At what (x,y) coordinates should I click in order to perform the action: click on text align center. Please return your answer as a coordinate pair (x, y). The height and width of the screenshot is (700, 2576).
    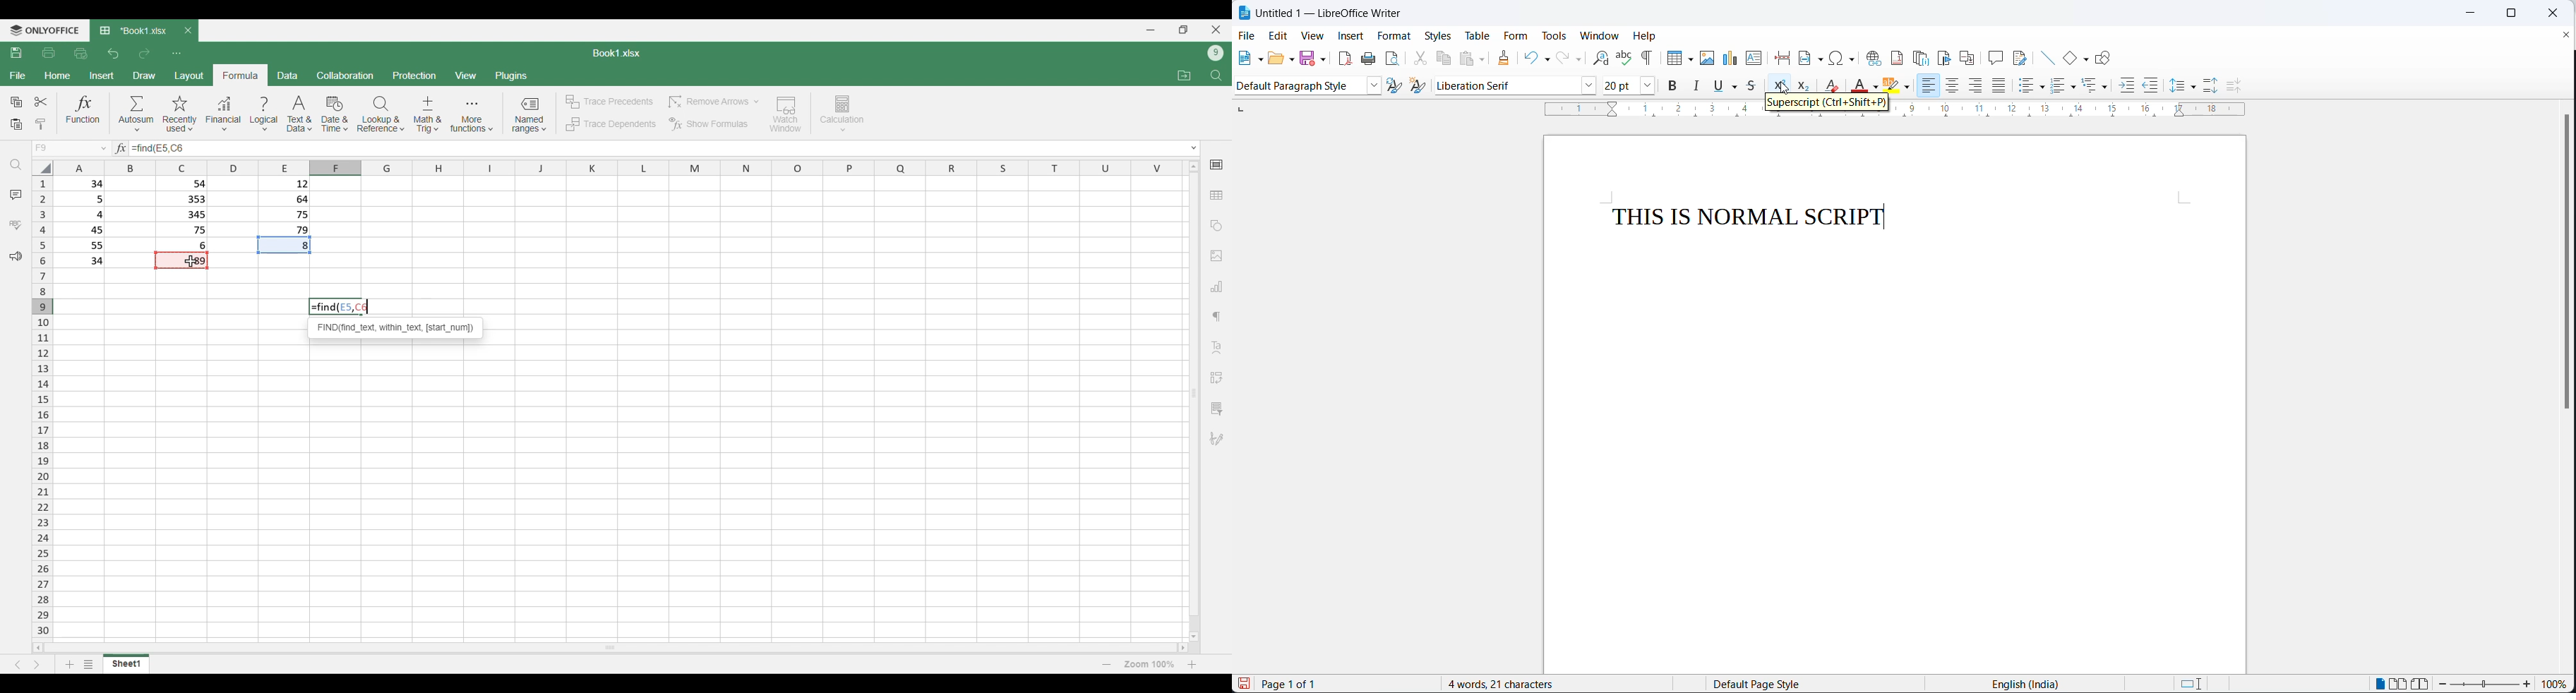
    Looking at the image, I should click on (1955, 85).